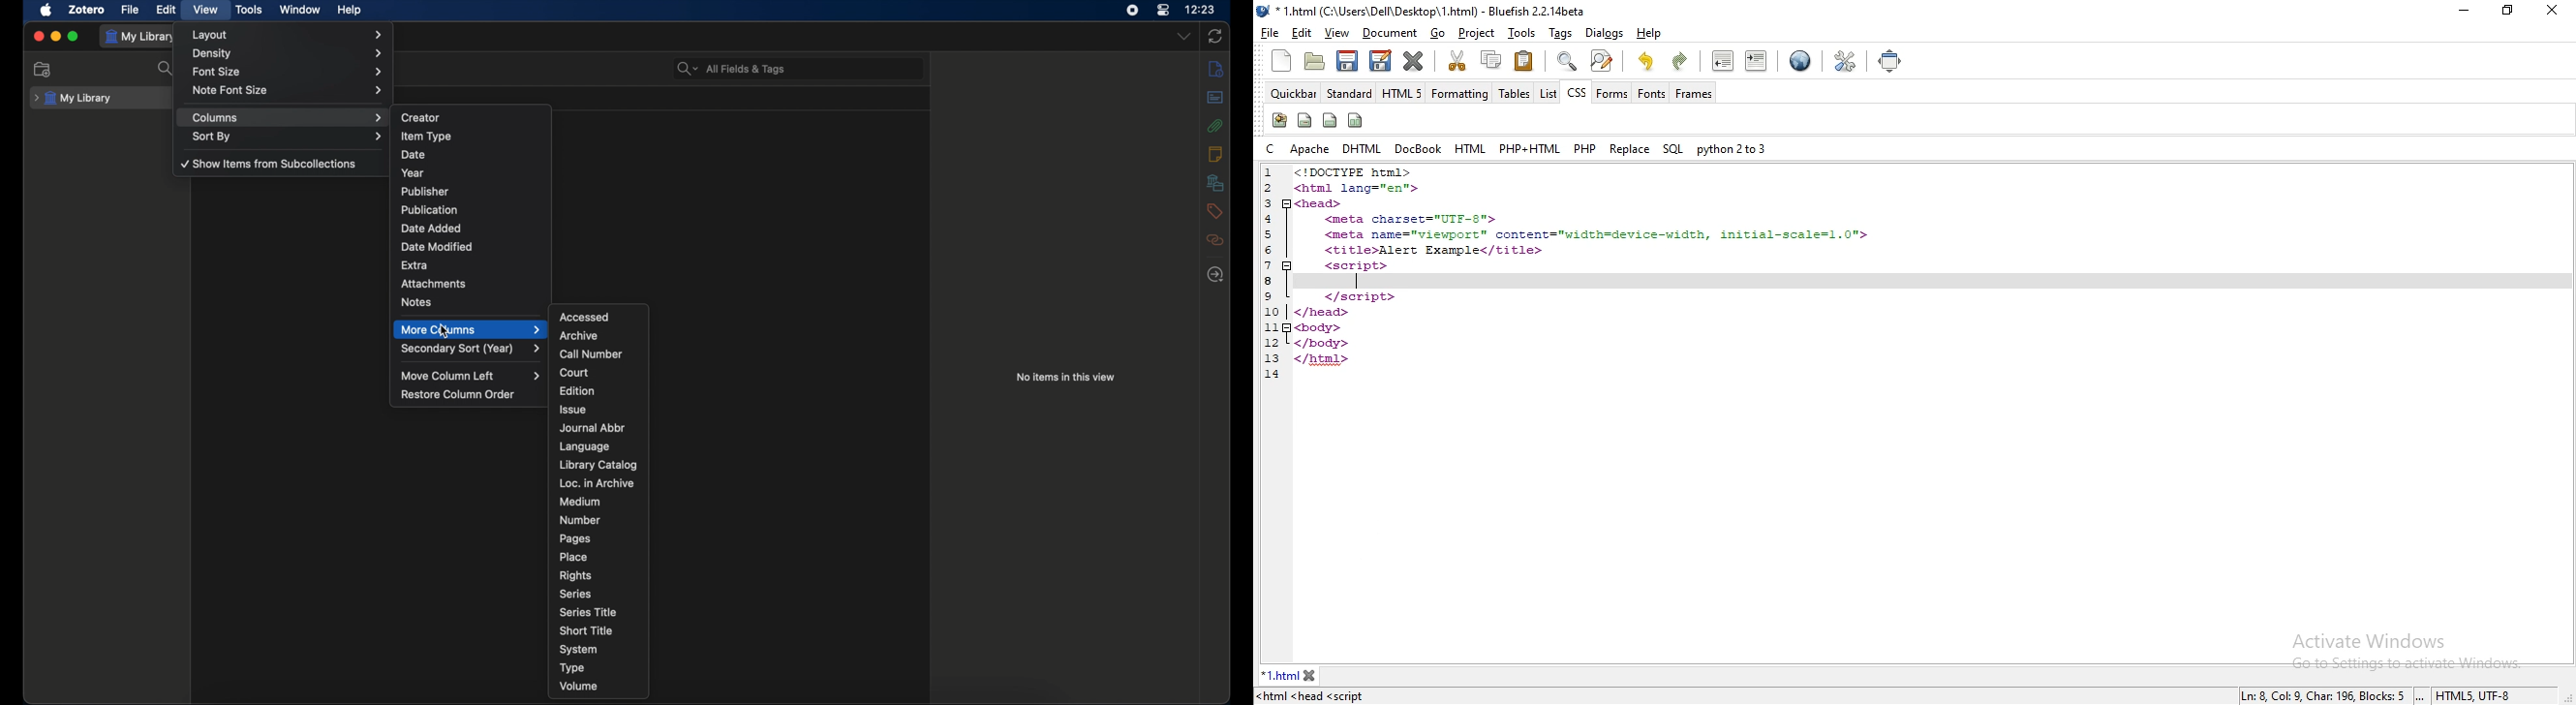 The width and height of the screenshot is (2576, 728). What do you see at coordinates (1611, 92) in the screenshot?
I see `forms` at bounding box center [1611, 92].